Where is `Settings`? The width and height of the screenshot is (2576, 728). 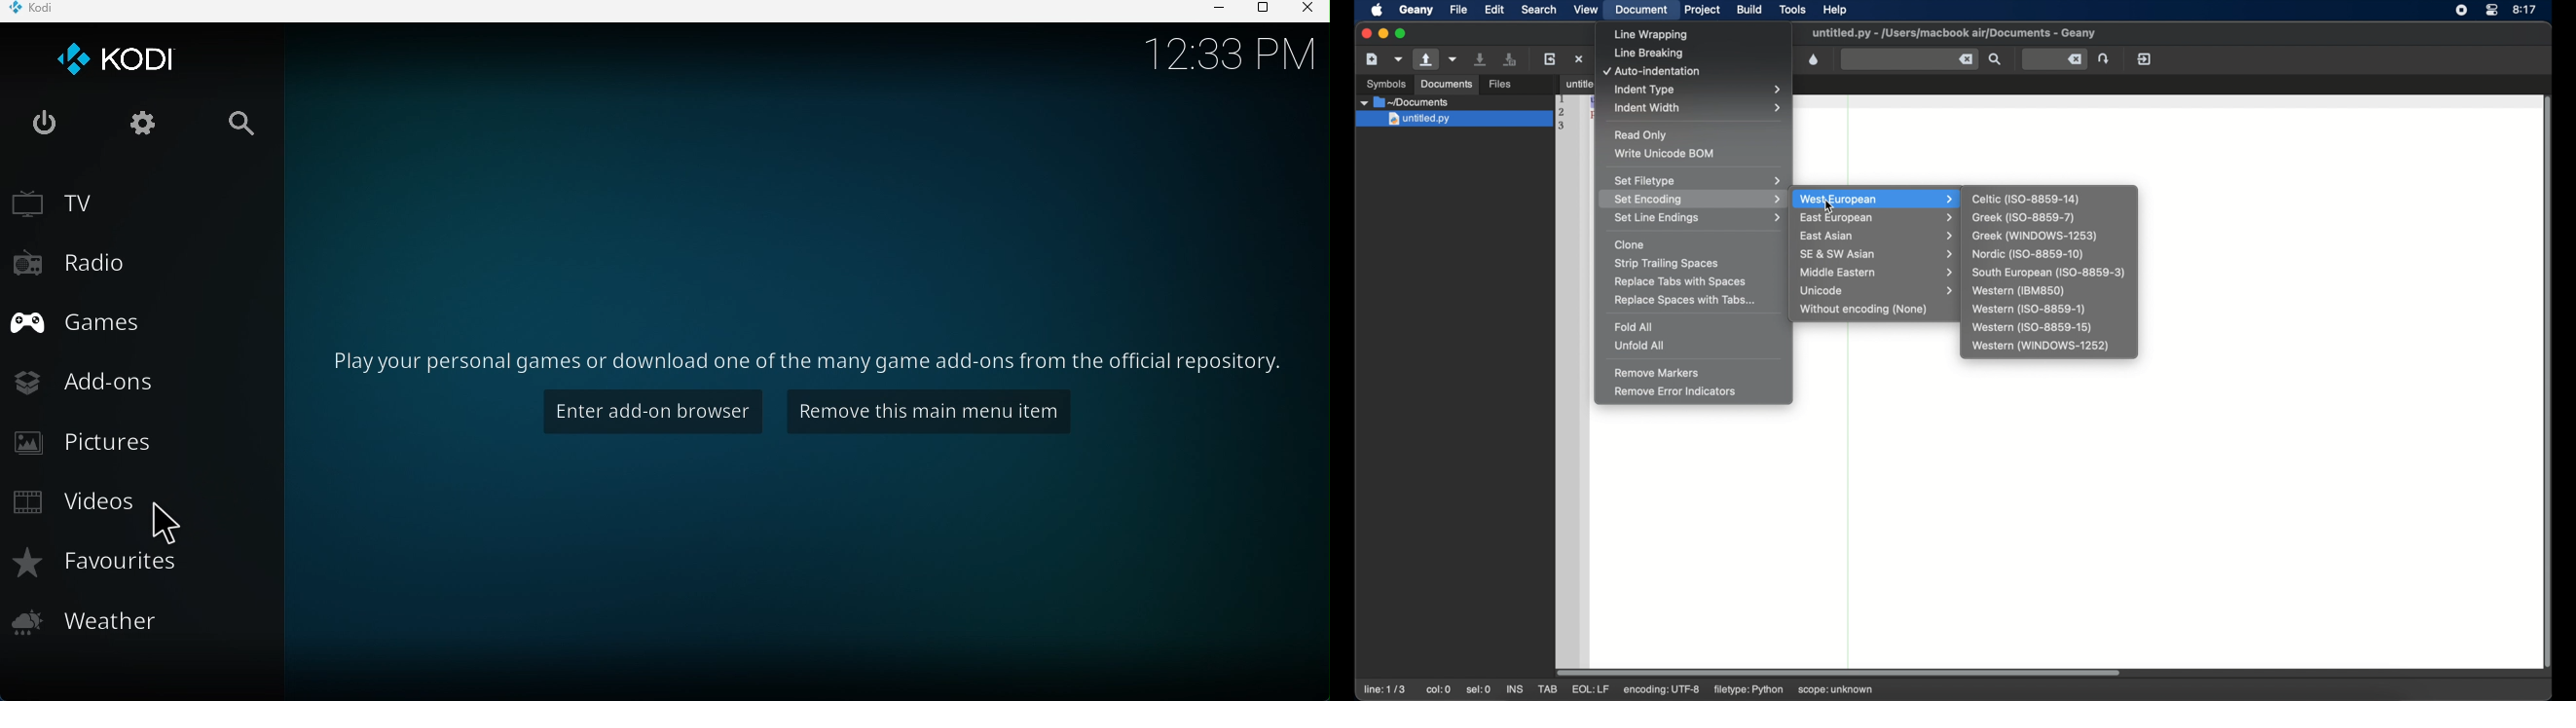 Settings is located at coordinates (149, 129).